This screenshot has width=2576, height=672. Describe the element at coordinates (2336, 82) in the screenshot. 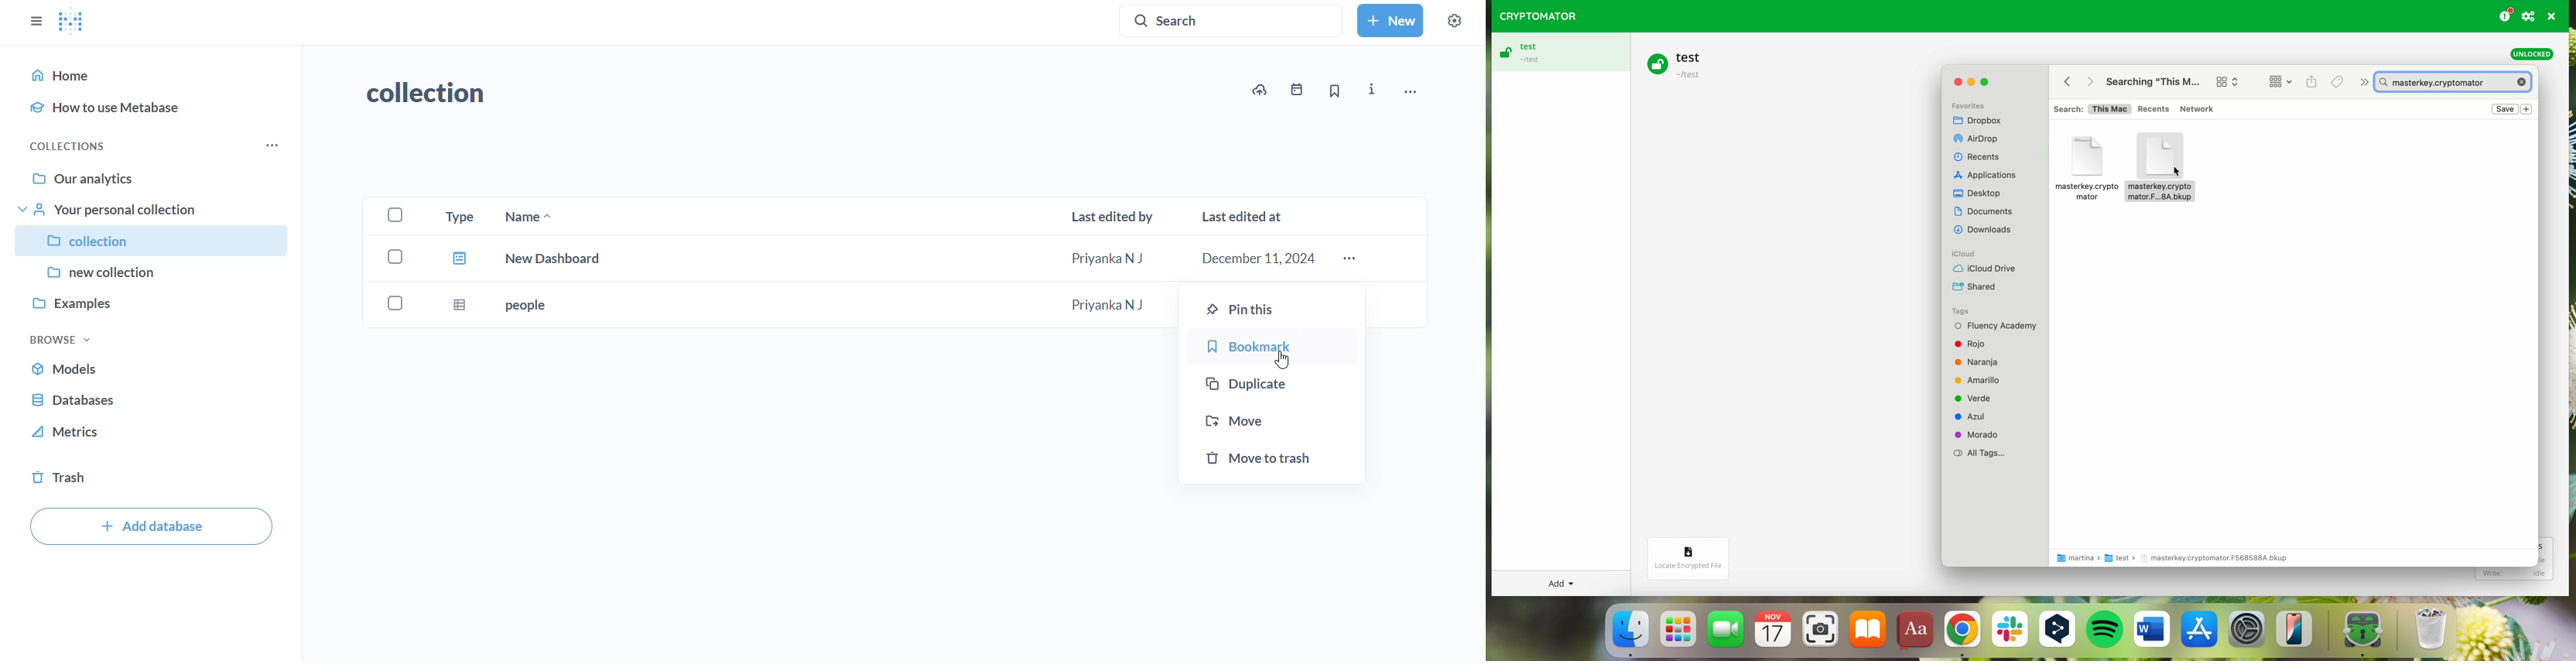

I see `Tags` at that location.